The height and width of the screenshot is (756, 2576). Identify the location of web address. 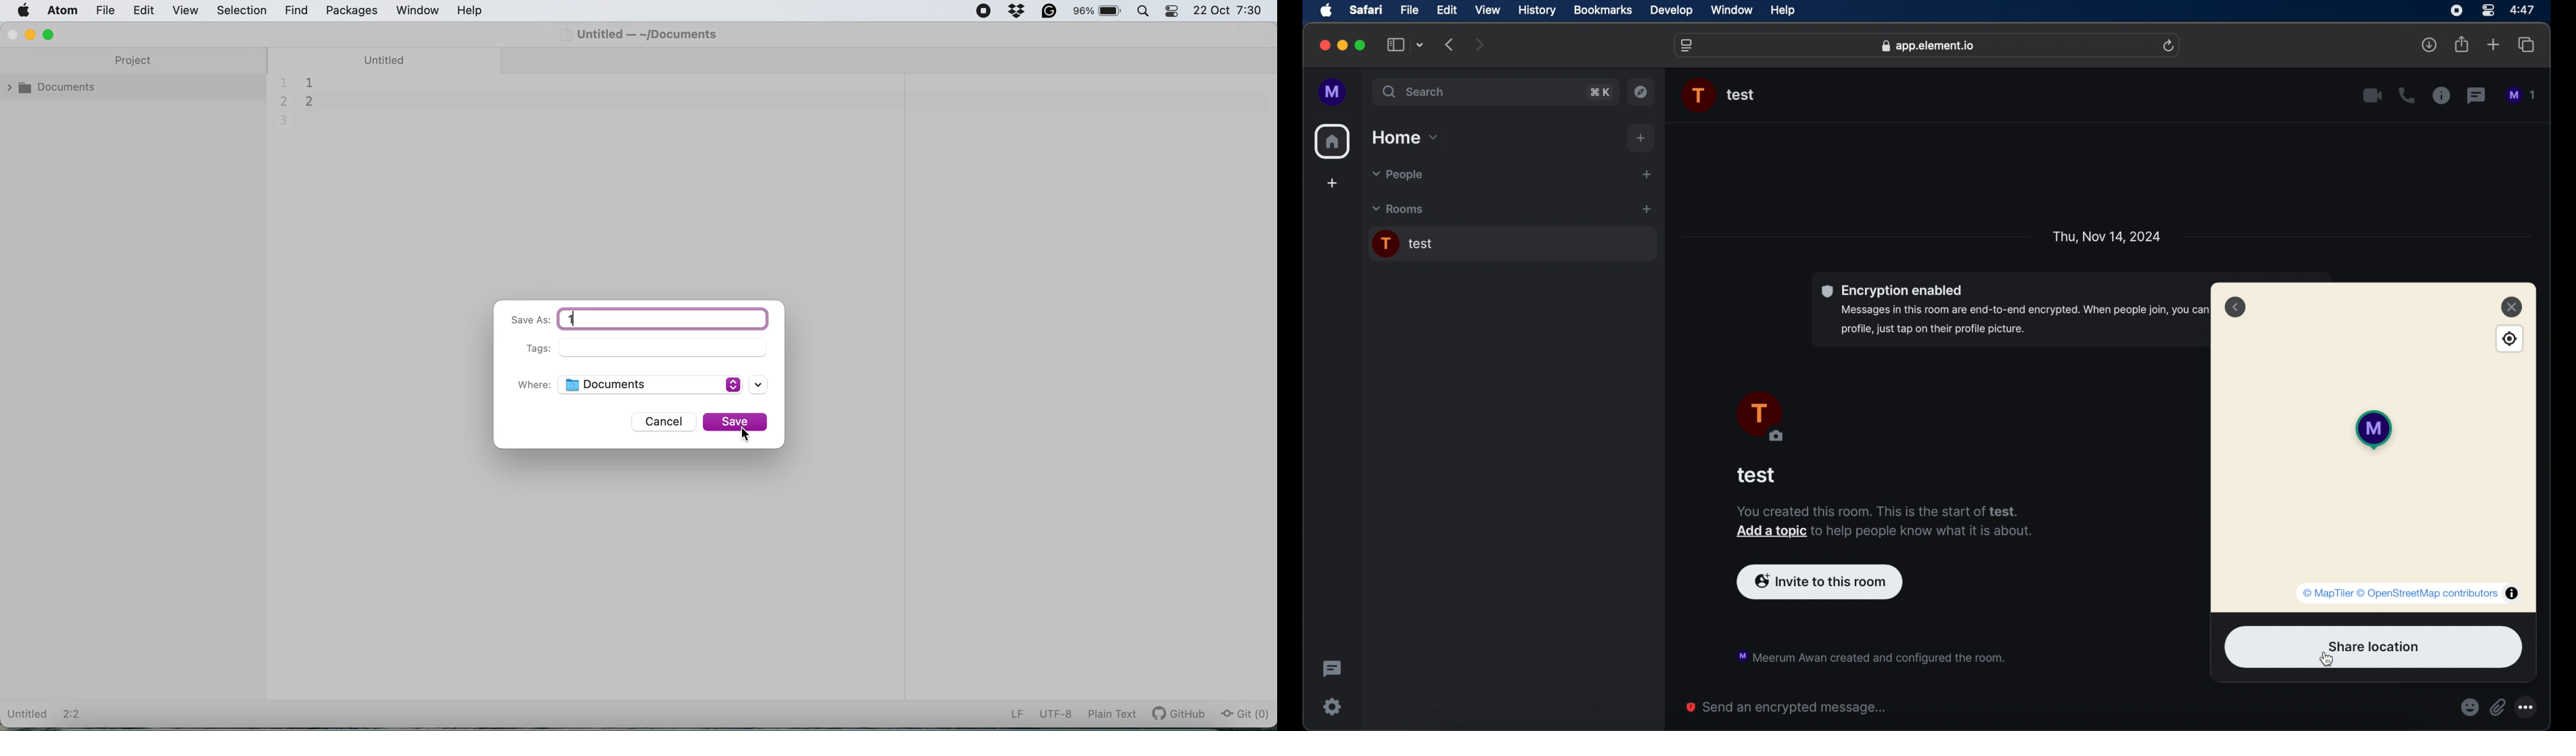
(1928, 45).